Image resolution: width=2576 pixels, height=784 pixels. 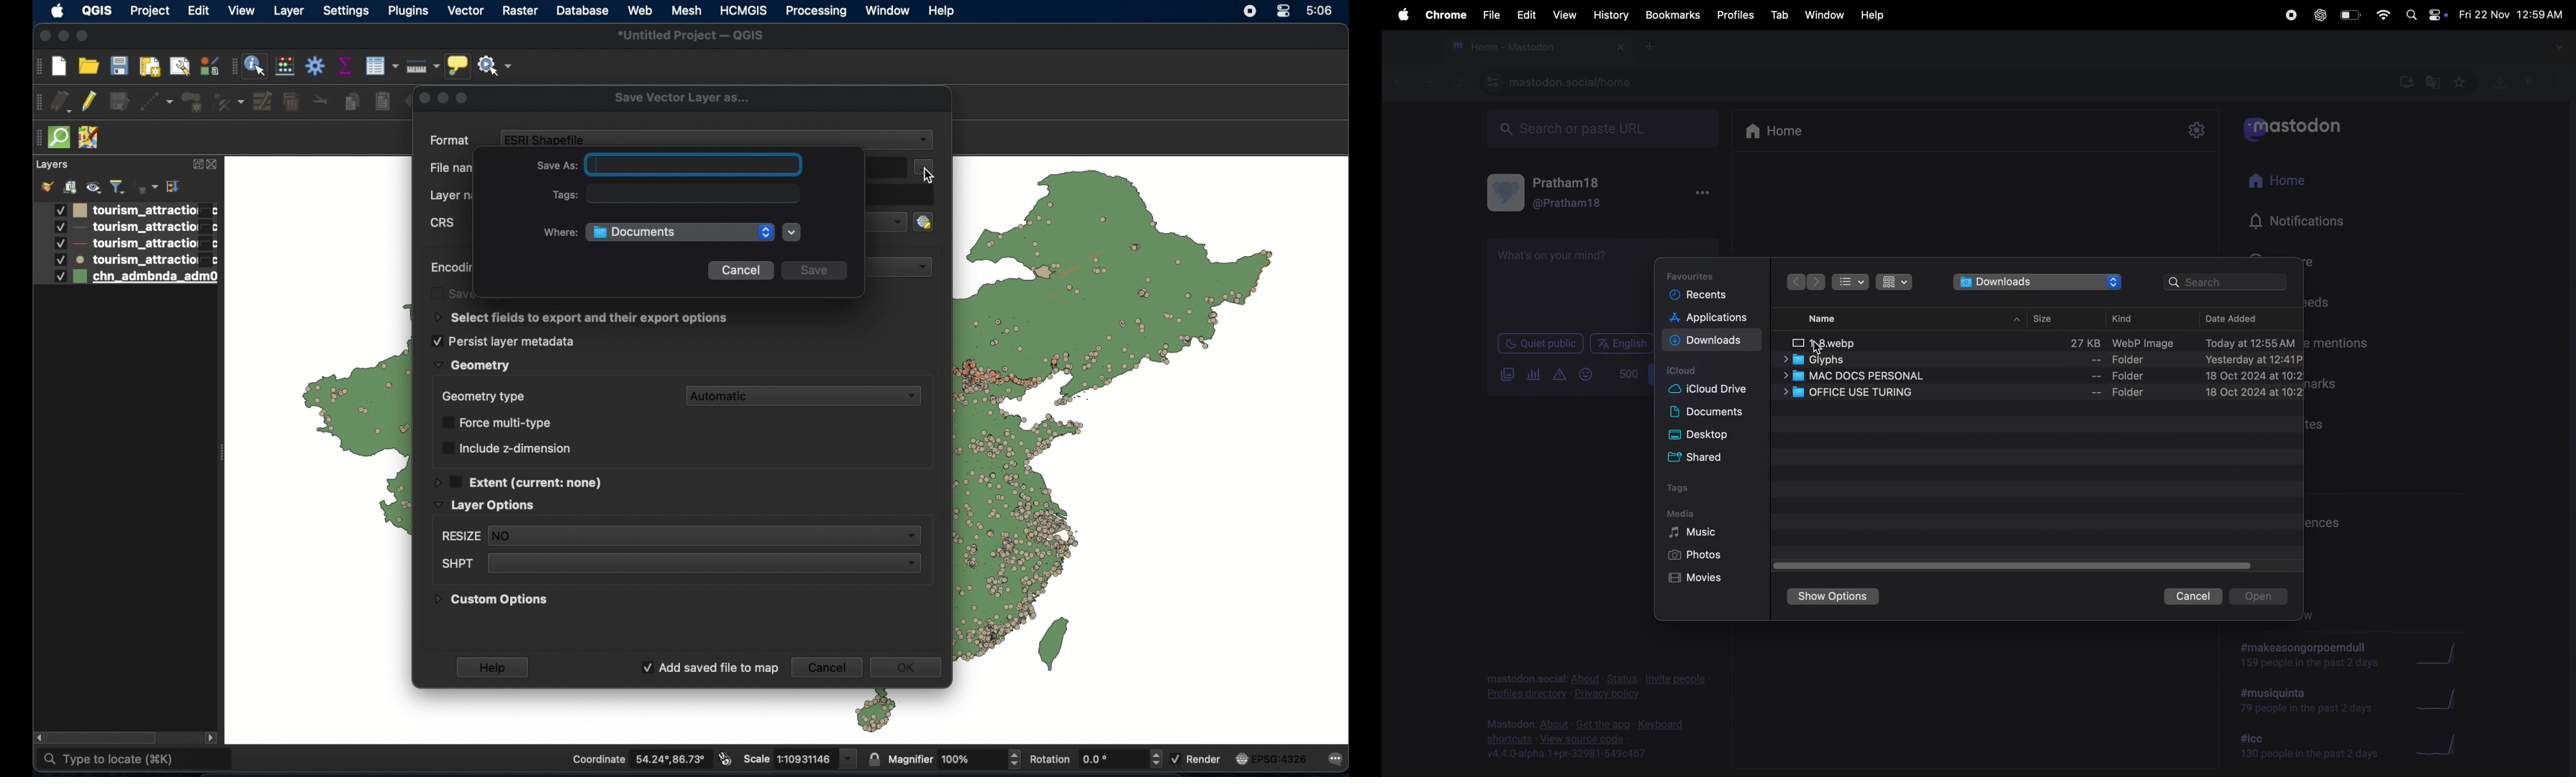 What do you see at coordinates (2197, 130) in the screenshot?
I see `settings` at bounding box center [2197, 130].